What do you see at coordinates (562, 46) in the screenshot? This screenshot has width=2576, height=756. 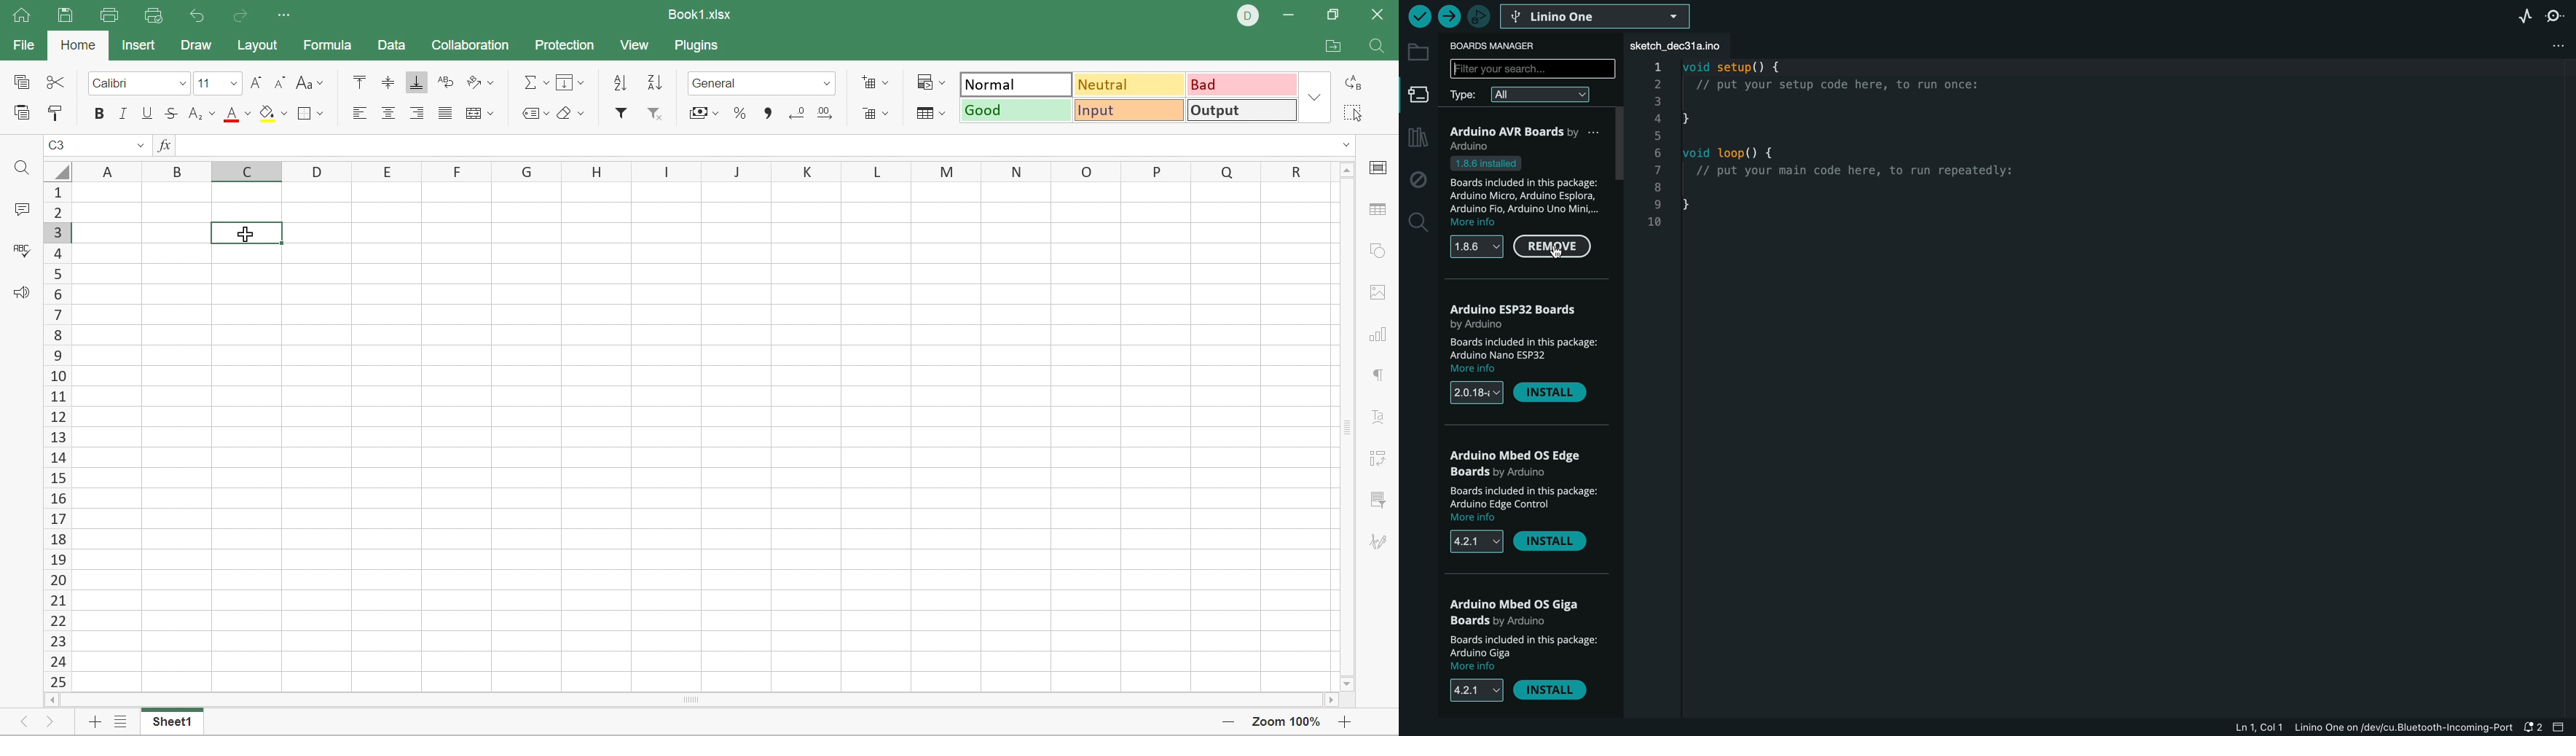 I see `Protection` at bounding box center [562, 46].